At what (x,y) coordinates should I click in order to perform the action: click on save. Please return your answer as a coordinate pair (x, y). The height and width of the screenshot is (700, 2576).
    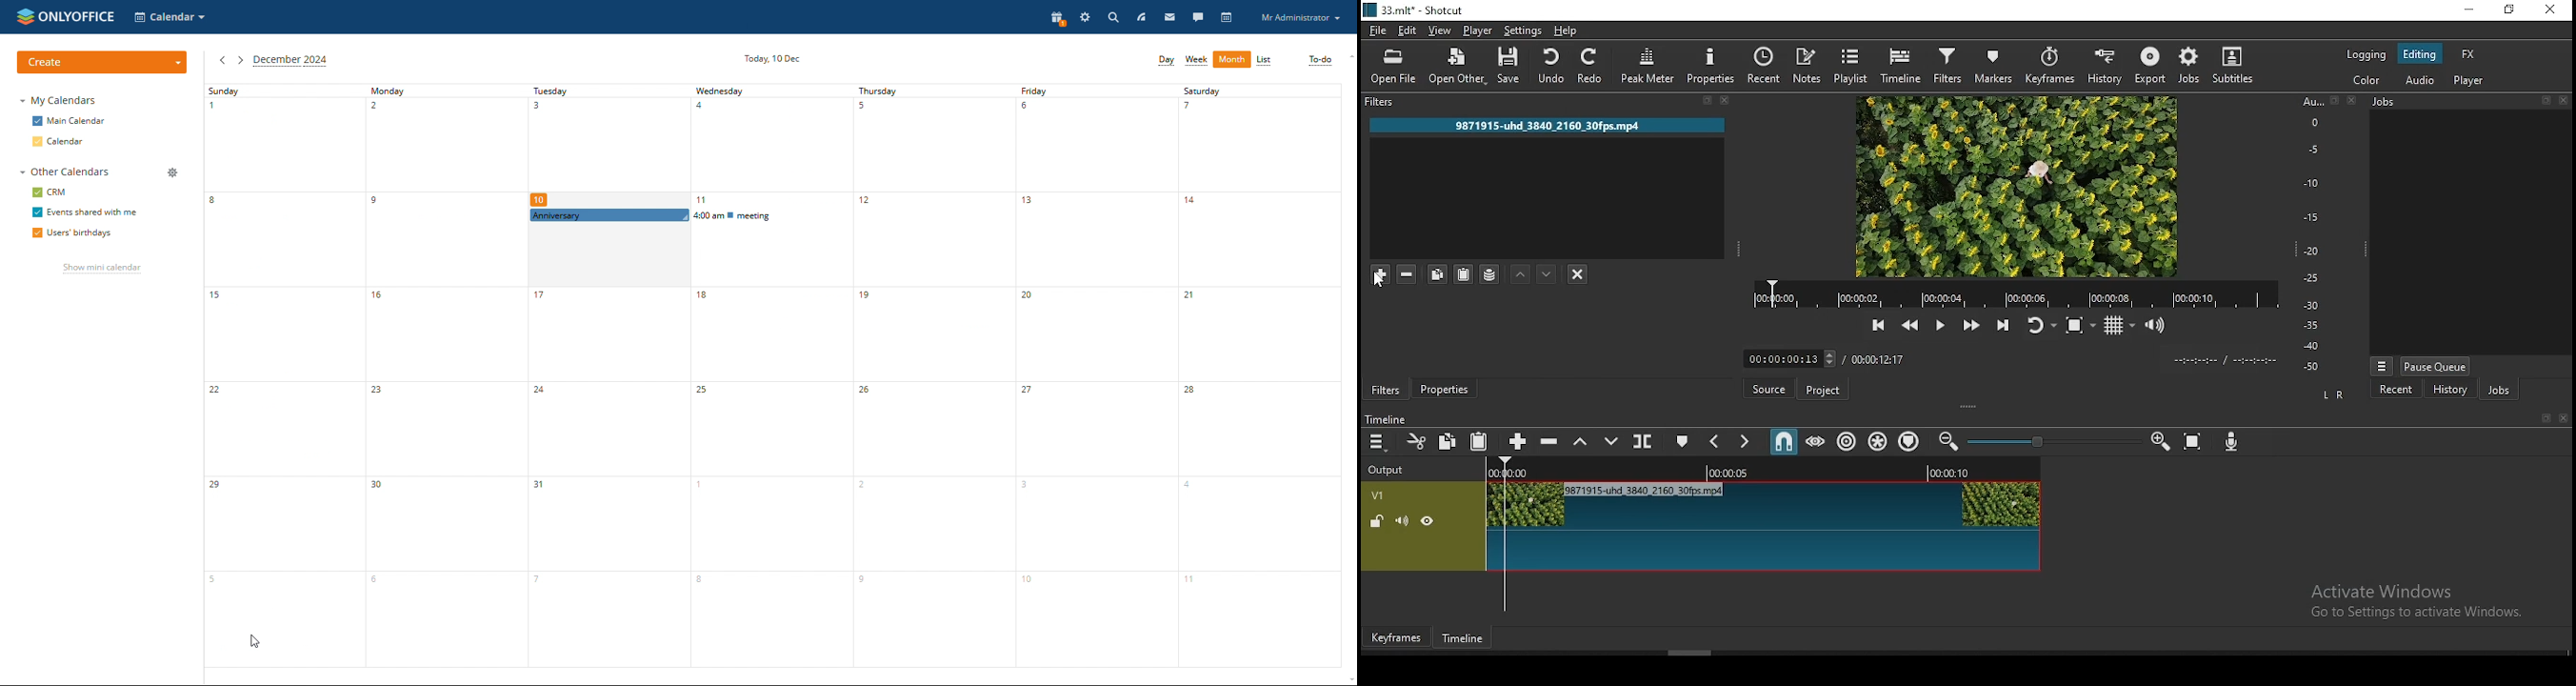
    Looking at the image, I should click on (1507, 69).